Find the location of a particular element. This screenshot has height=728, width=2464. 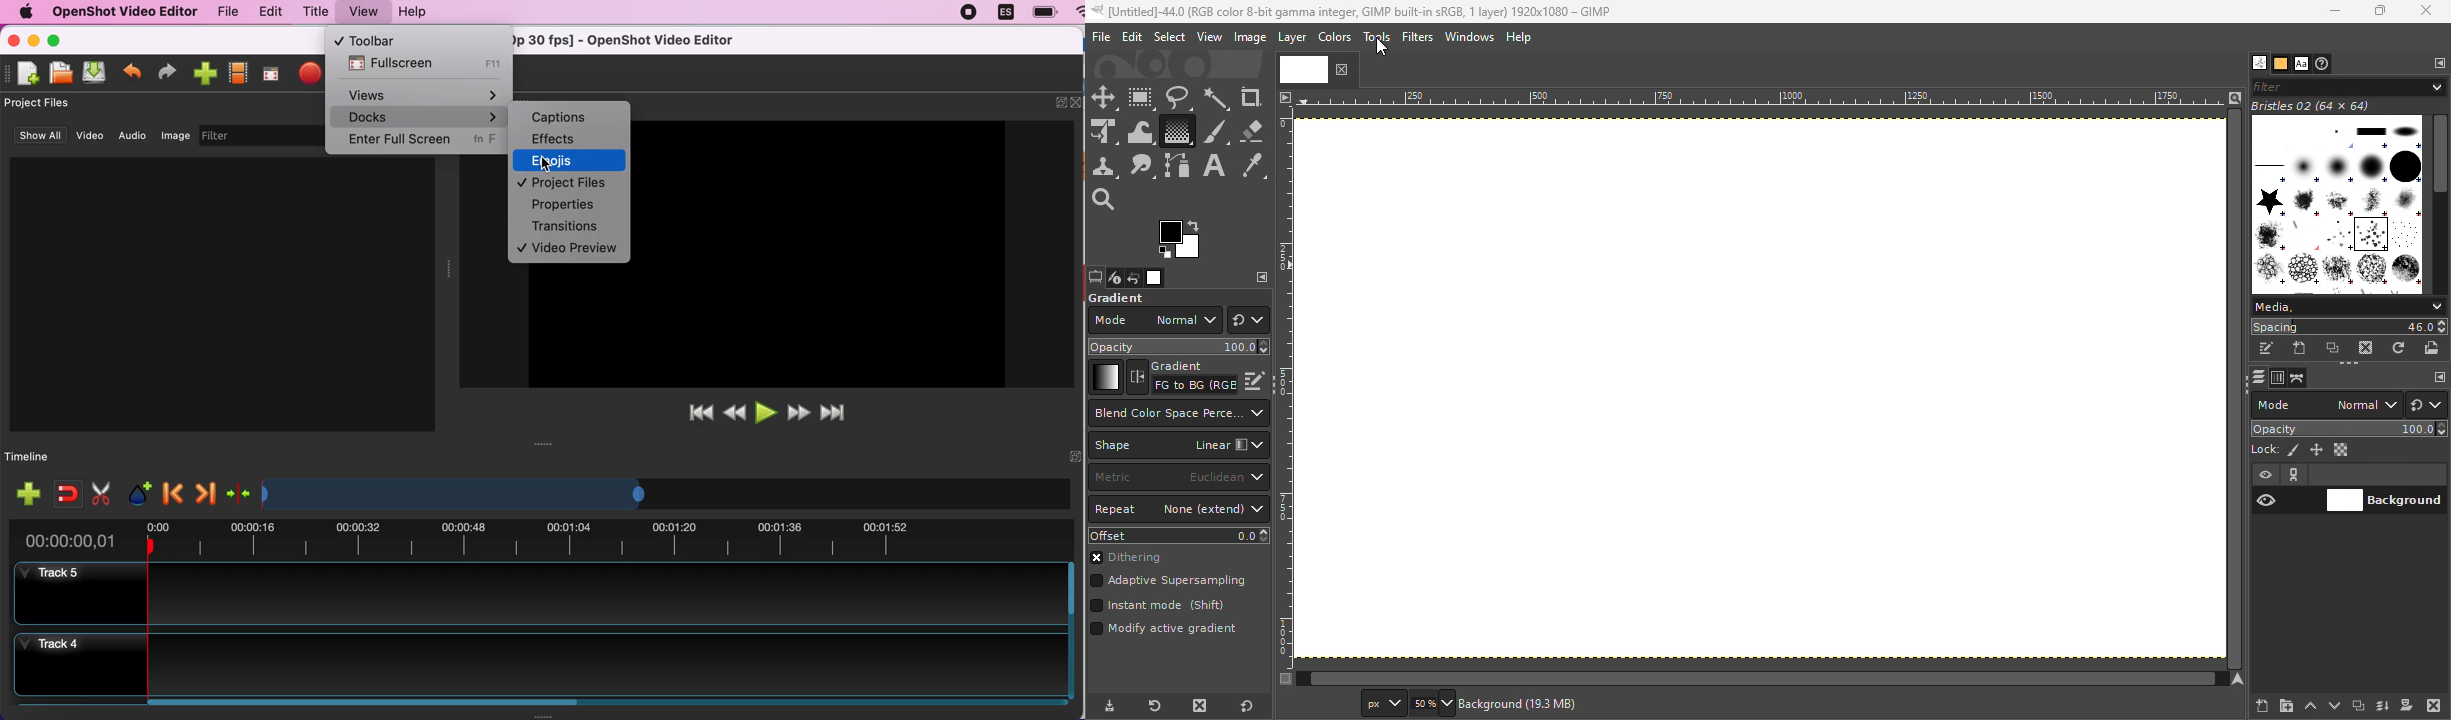

Minimize is located at coordinates (2332, 11).